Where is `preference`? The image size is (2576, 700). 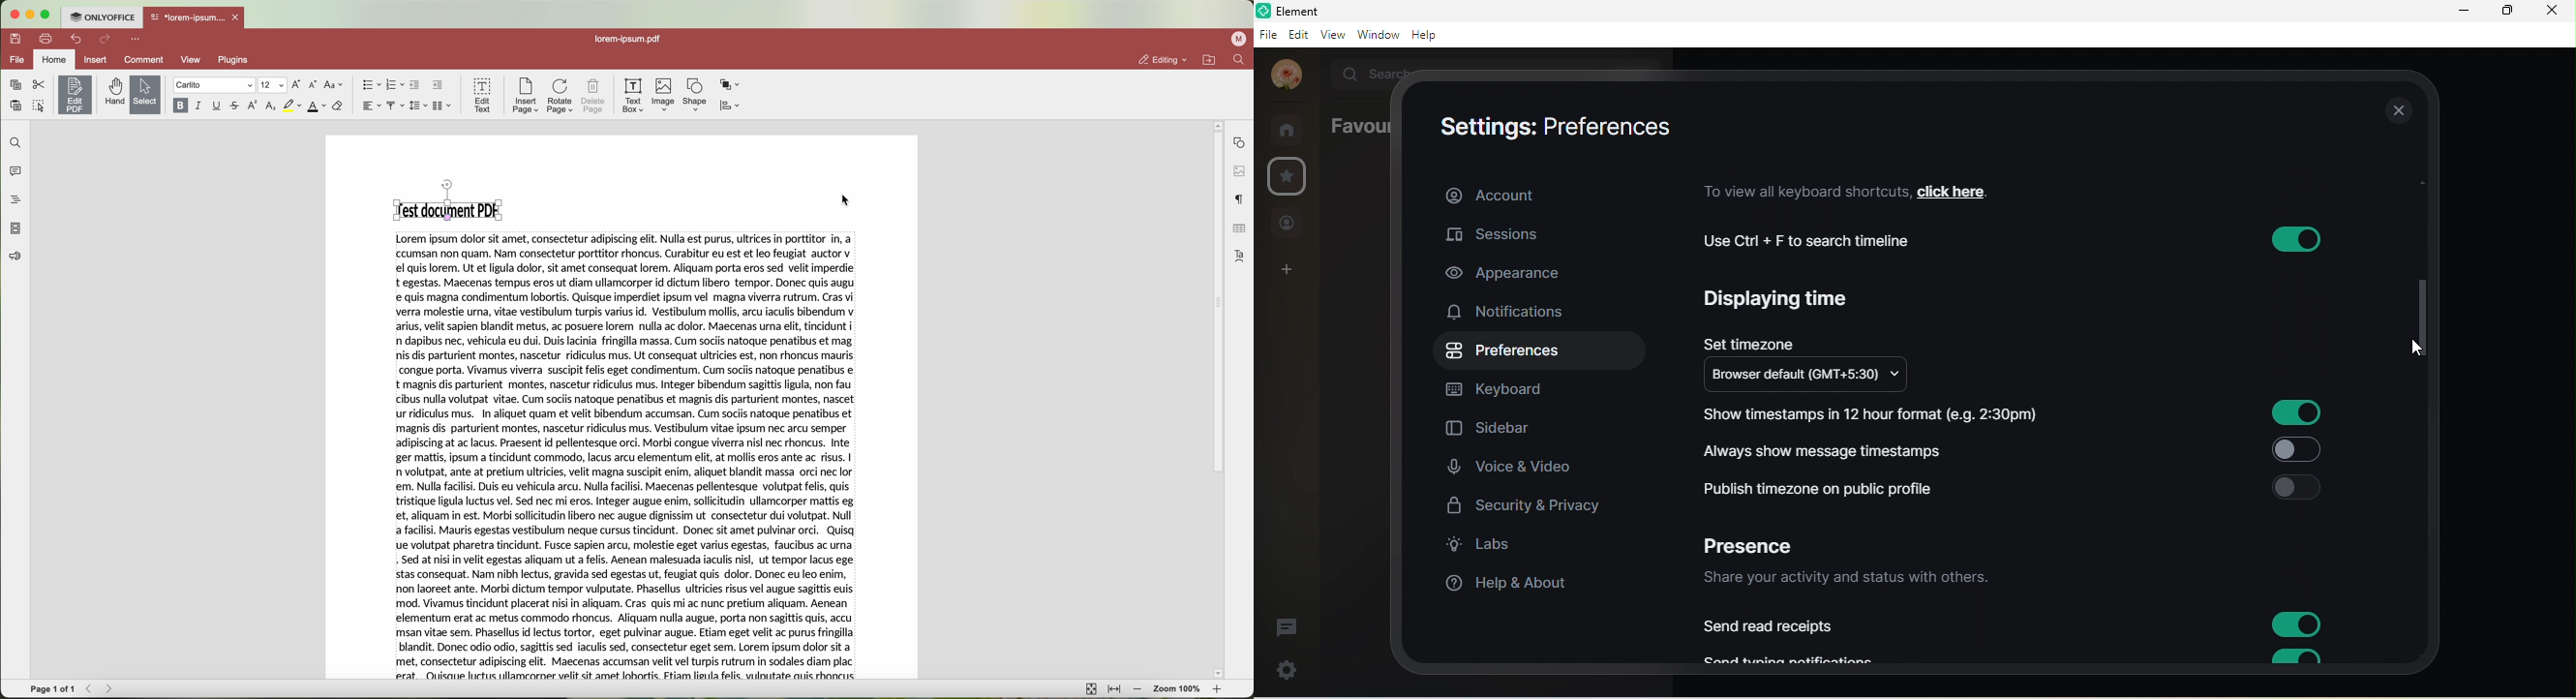 preference is located at coordinates (1505, 352).